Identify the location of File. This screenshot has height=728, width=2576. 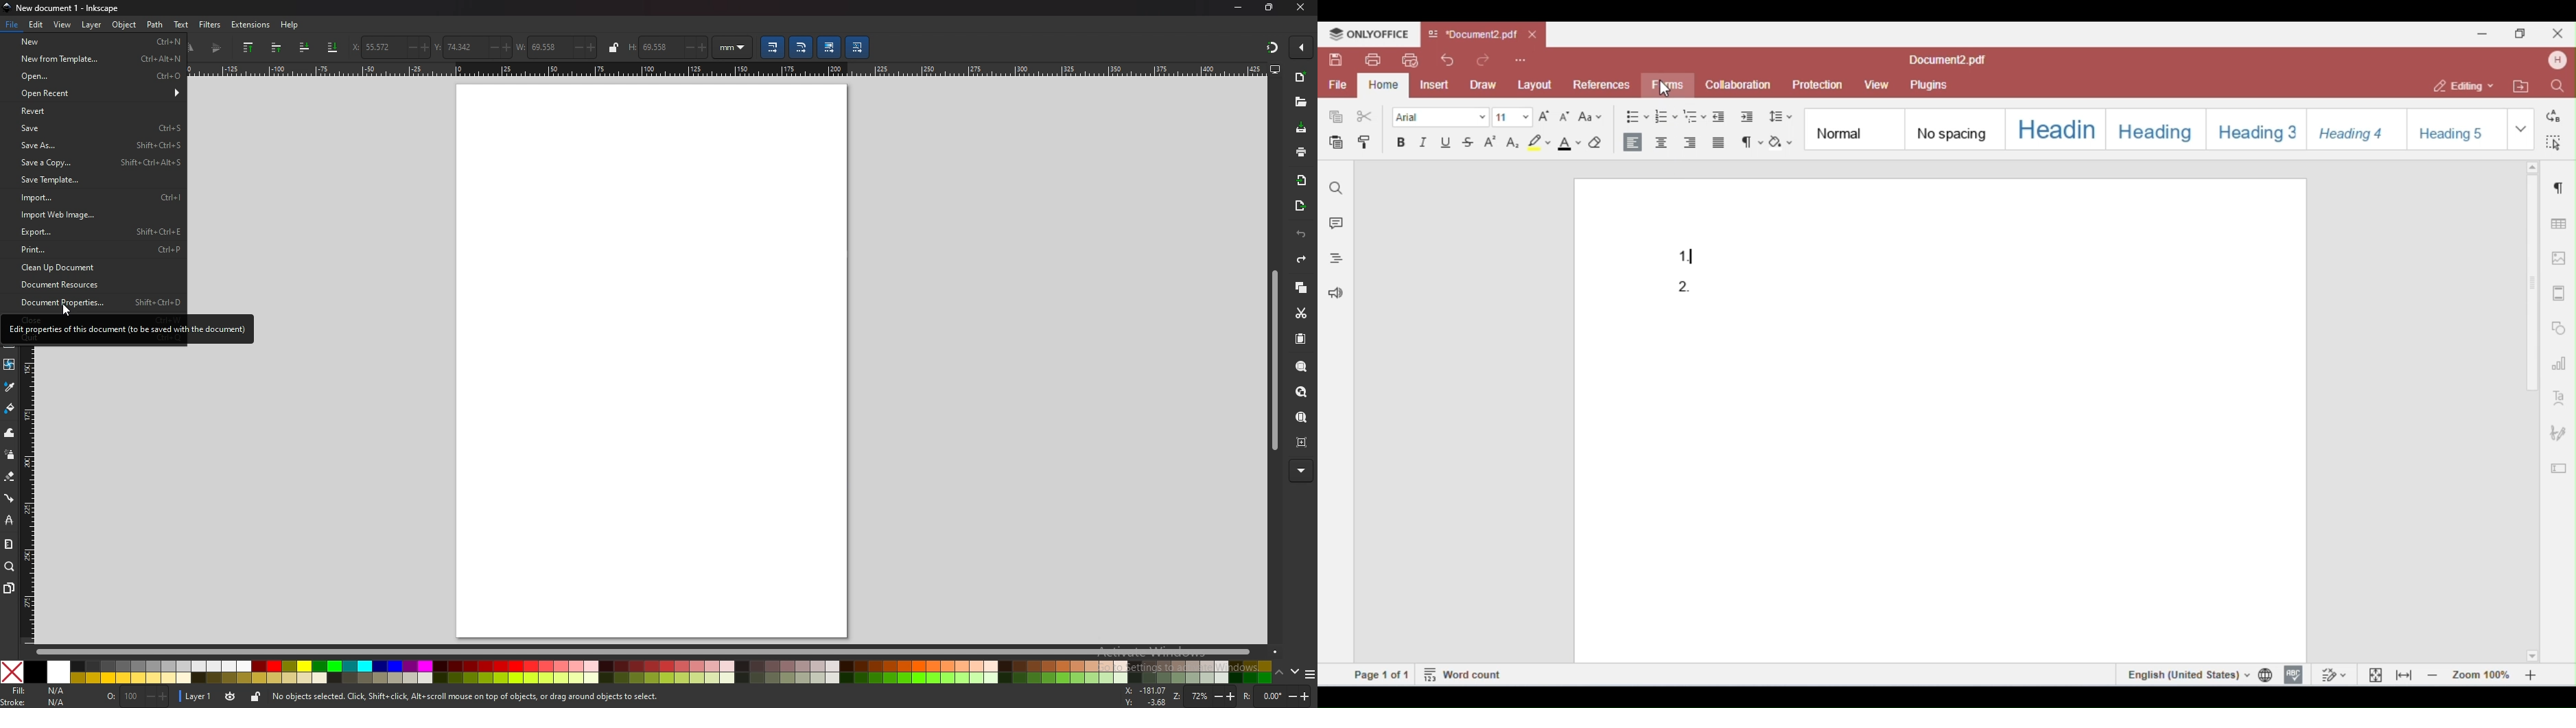
(11, 25).